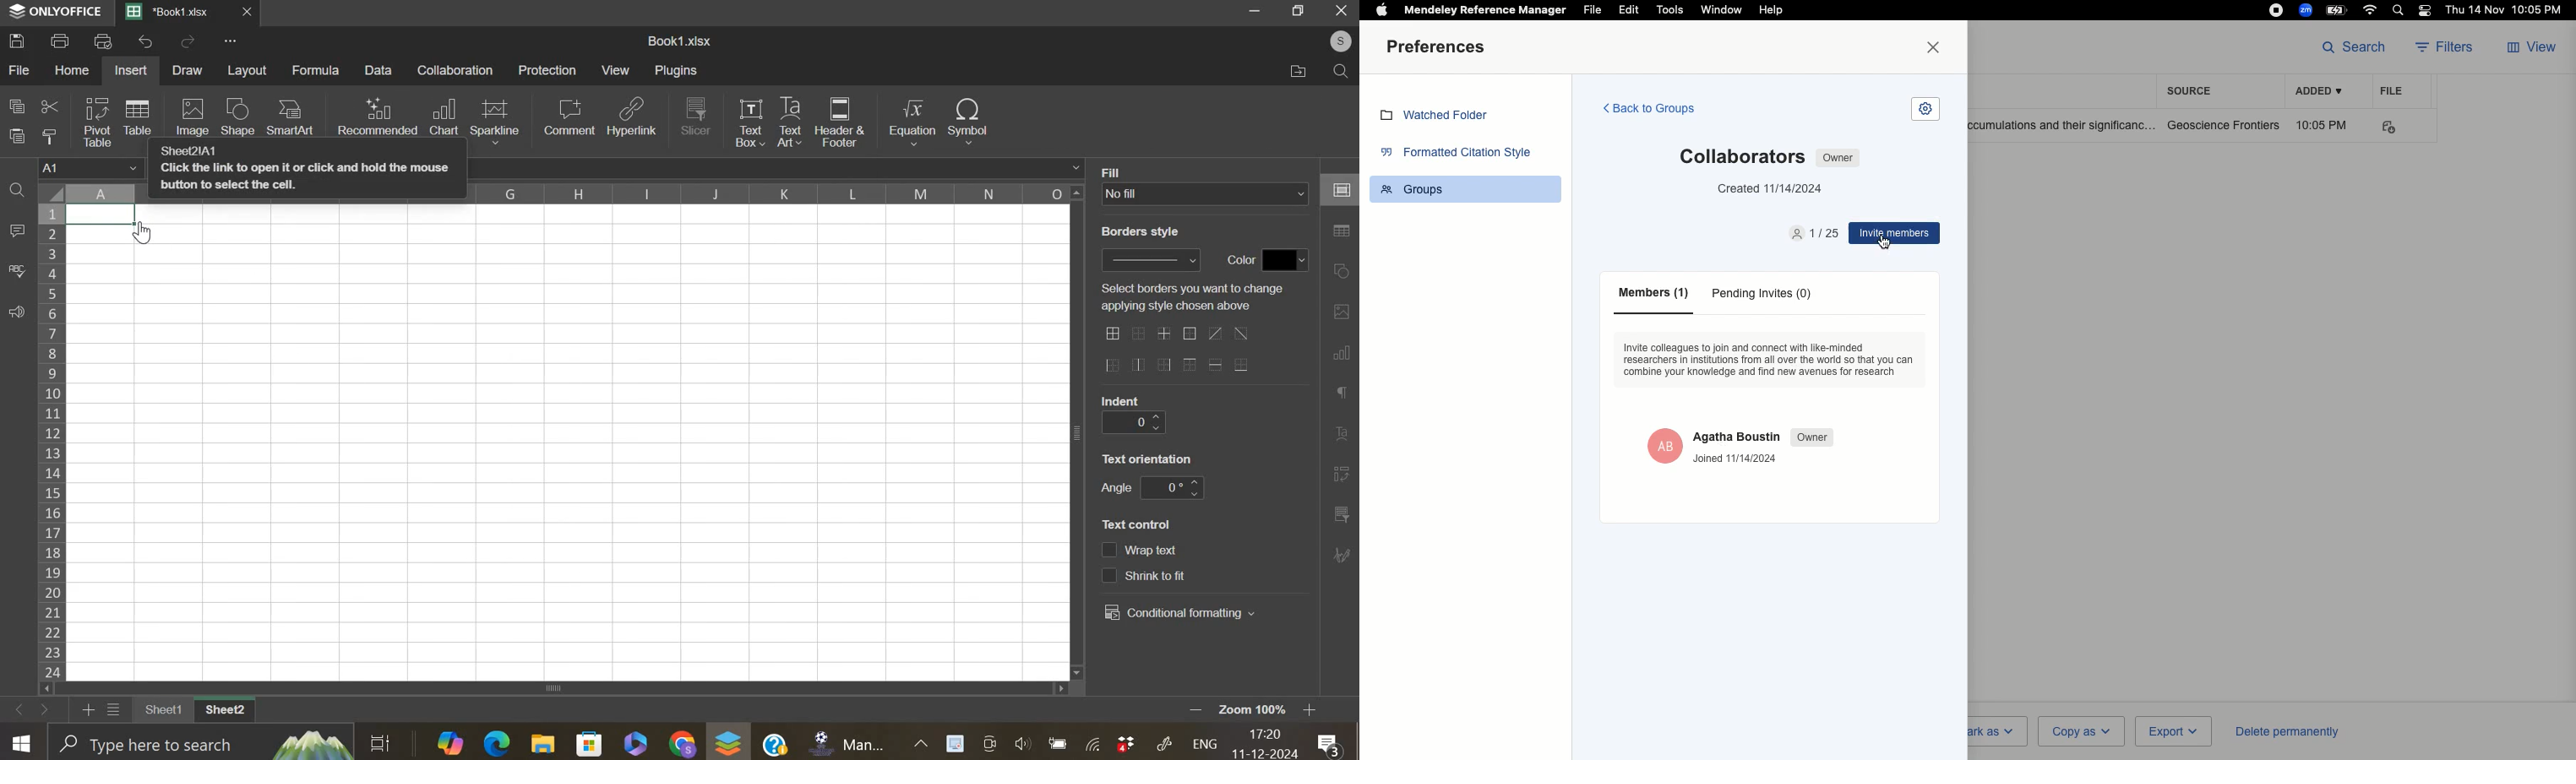 The image size is (2576, 784). What do you see at coordinates (237, 118) in the screenshot?
I see `shape` at bounding box center [237, 118].